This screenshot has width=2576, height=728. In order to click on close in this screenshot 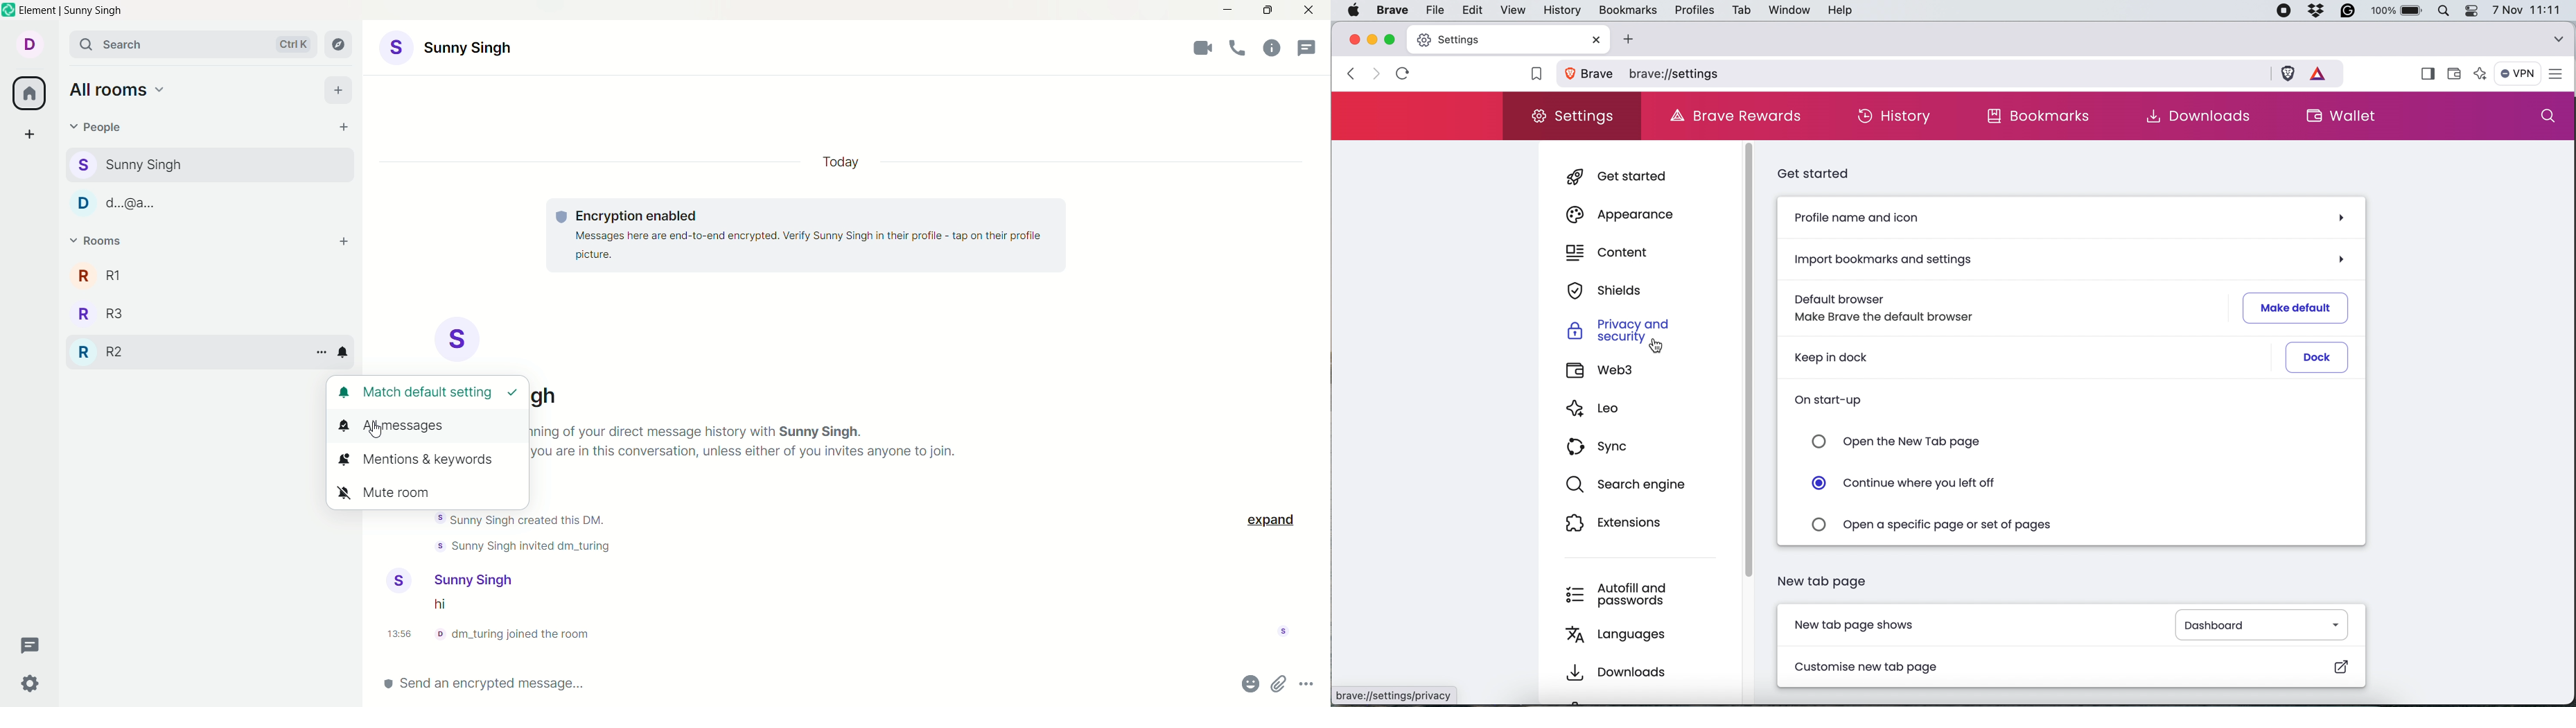, I will do `click(1311, 12)`.